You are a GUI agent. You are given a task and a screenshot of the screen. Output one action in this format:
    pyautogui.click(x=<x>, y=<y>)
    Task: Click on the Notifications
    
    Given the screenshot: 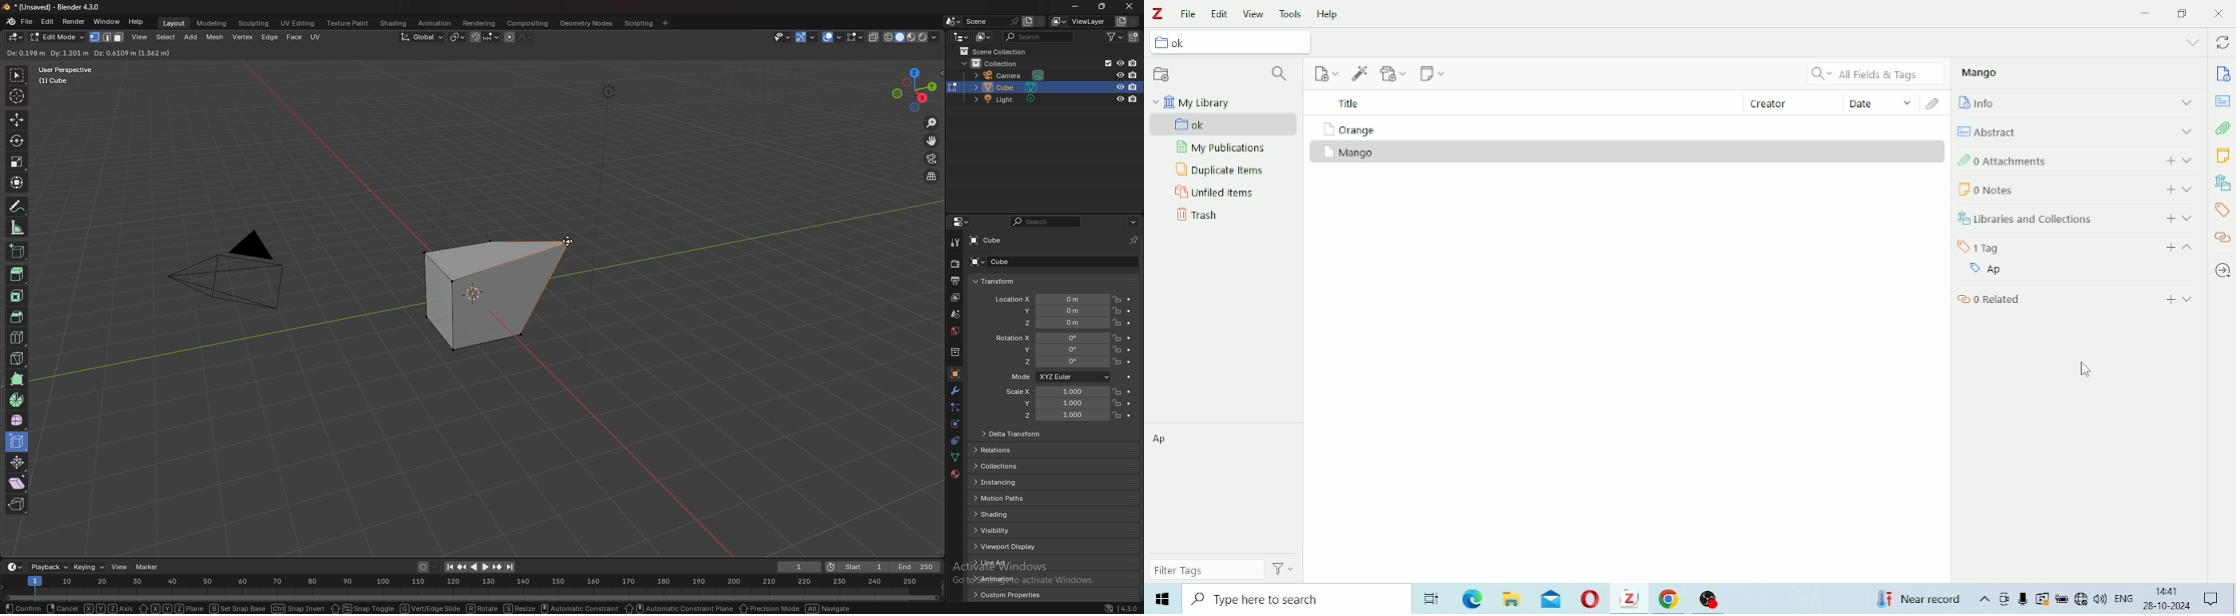 What is the action you would take?
    pyautogui.click(x=2213, y=598)
    